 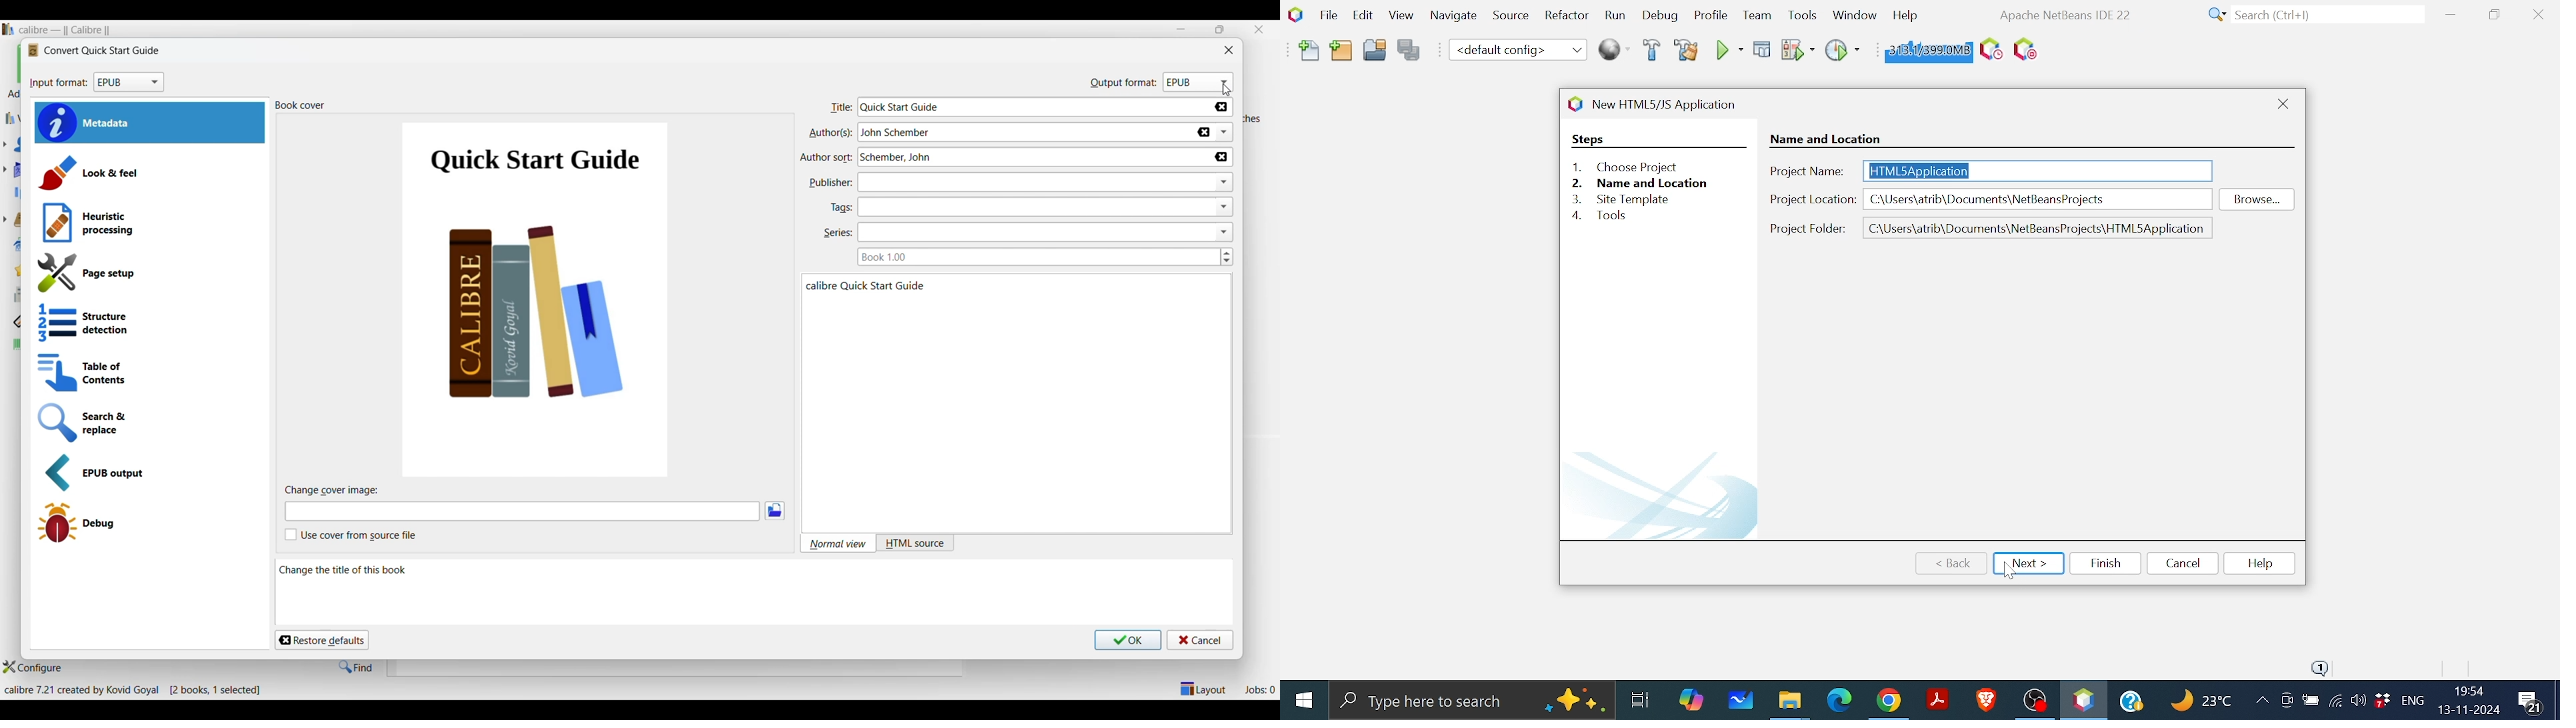 I want to click on Close window, so click(x=1229, y=49).